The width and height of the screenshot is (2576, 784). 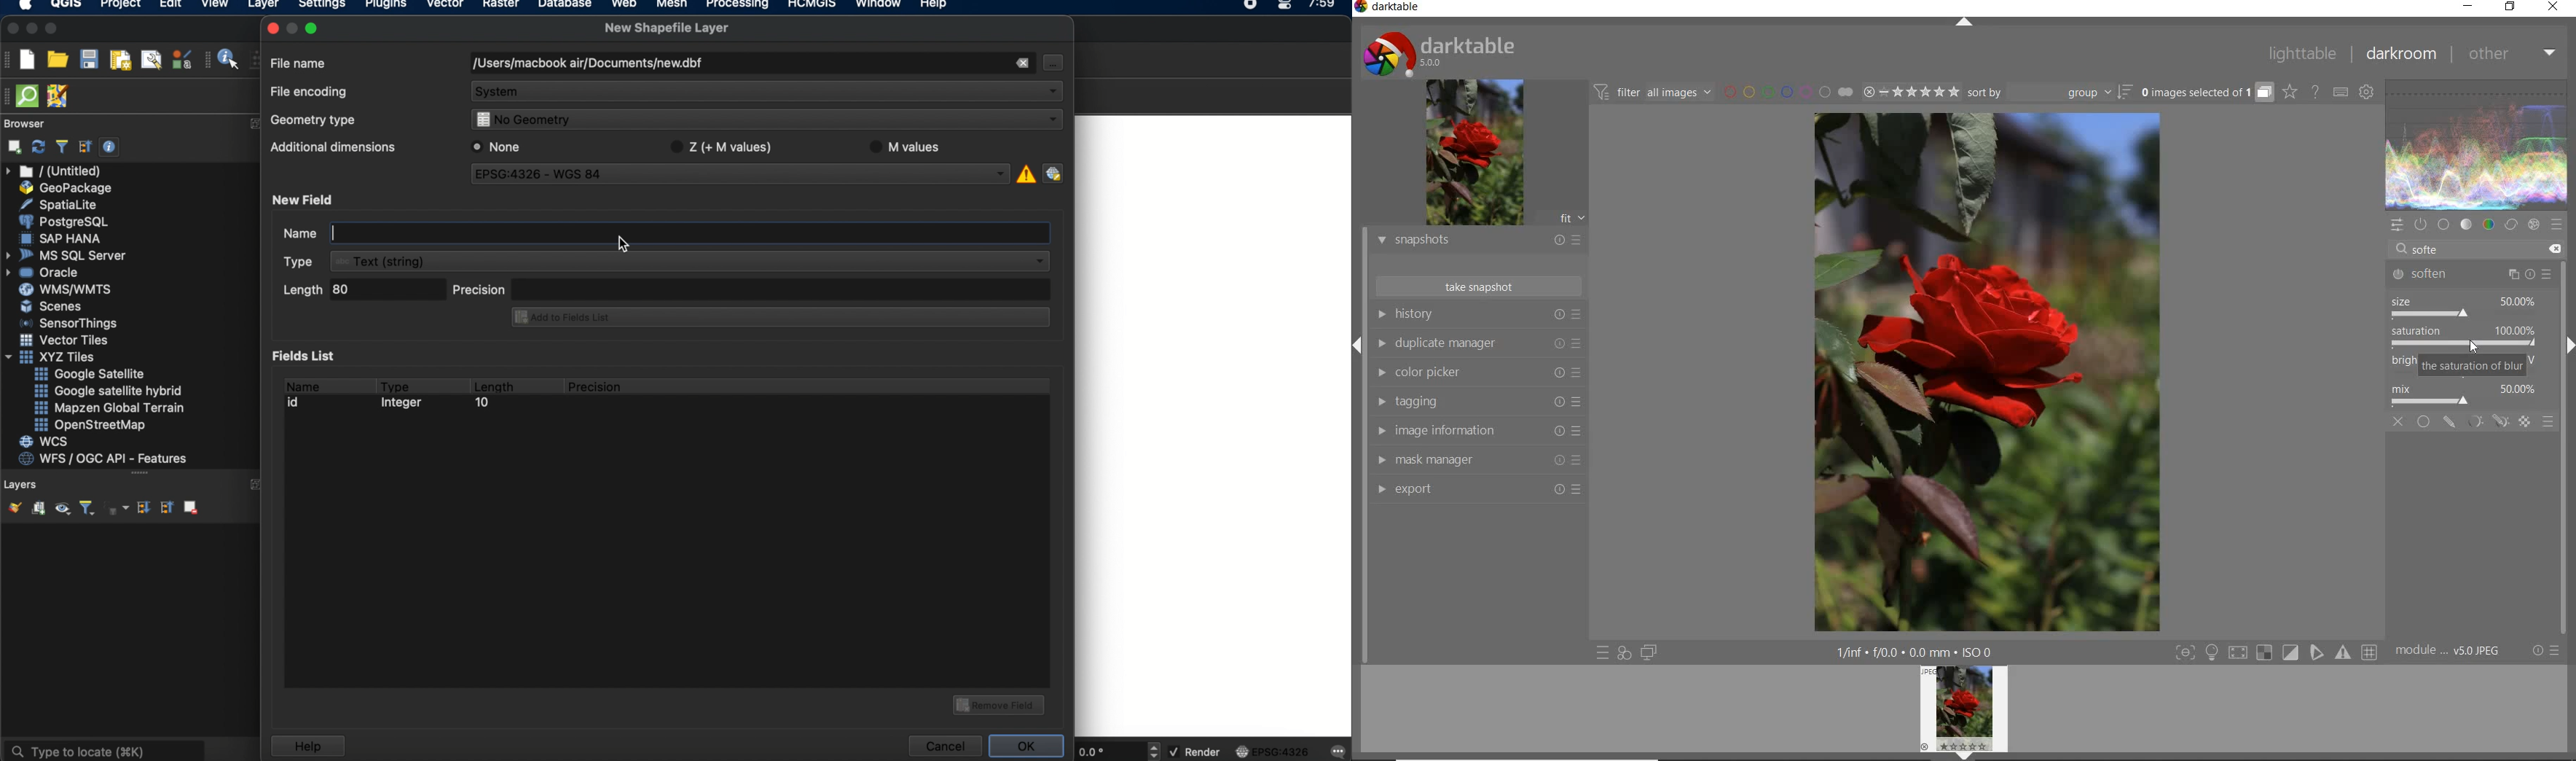 I want to click on maximize, so click(x=314, y=27).